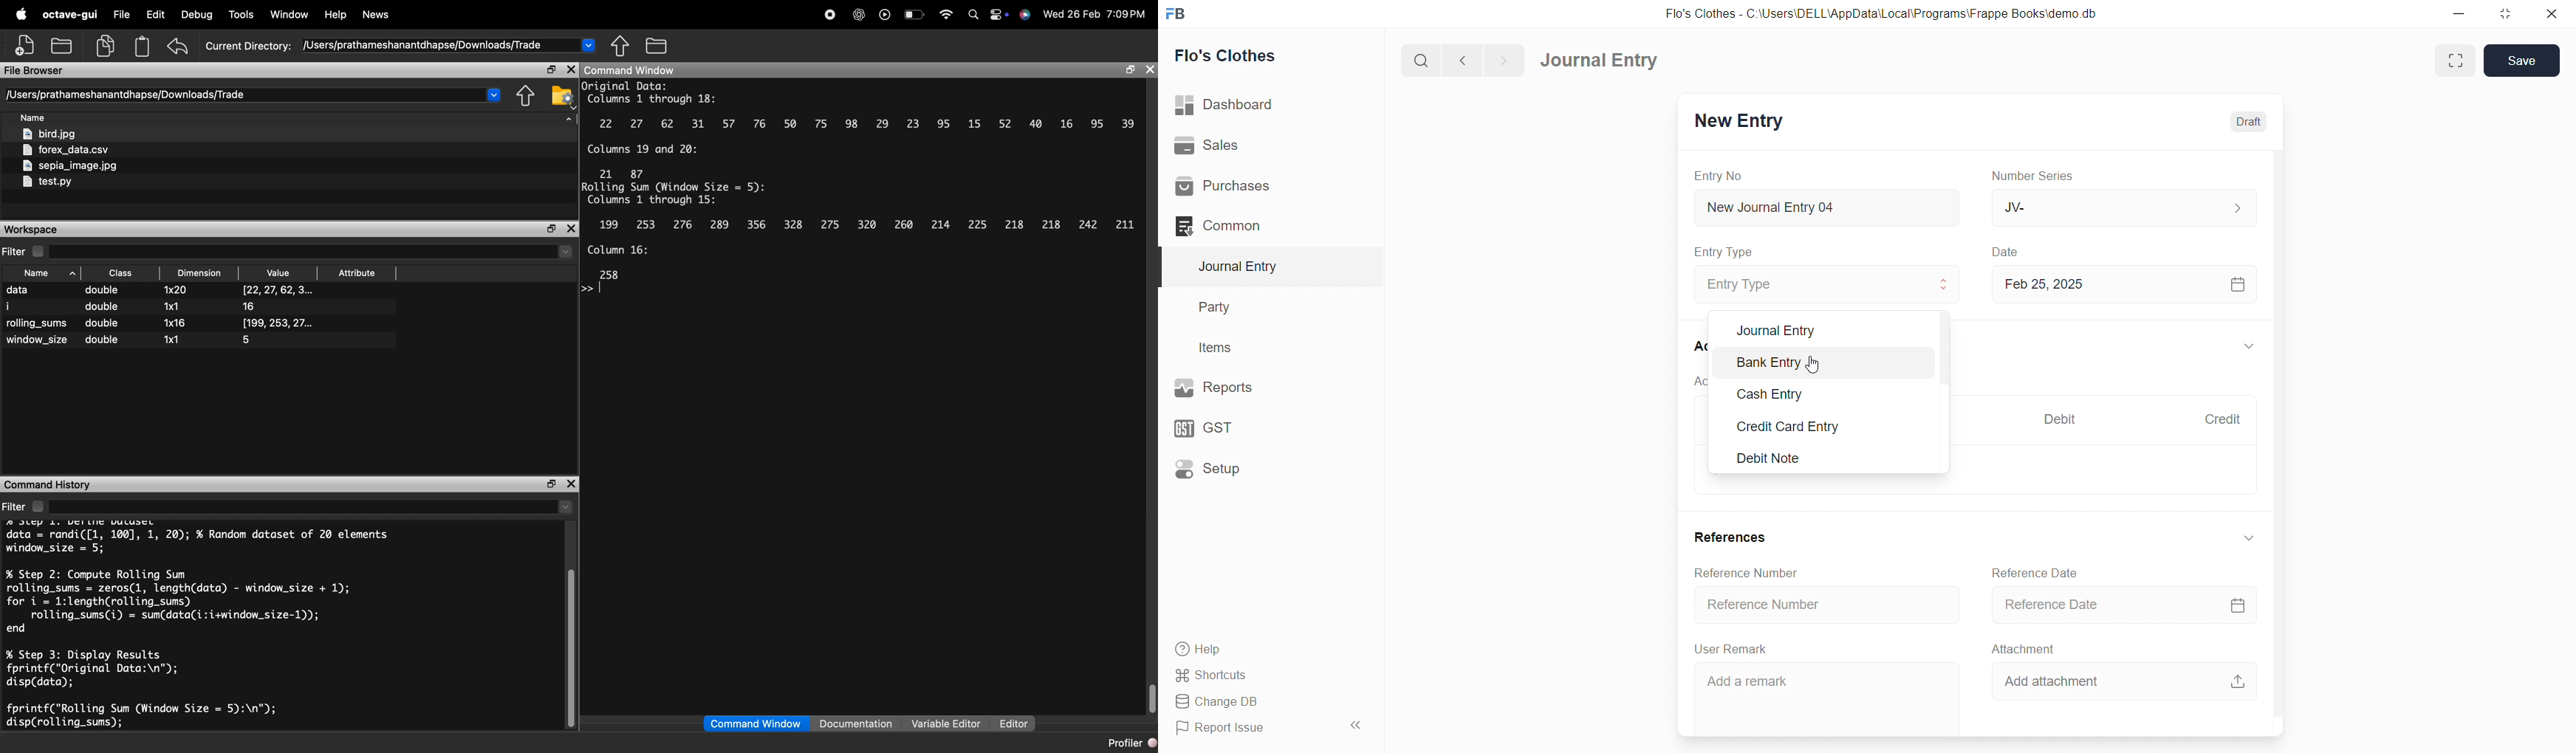 Image resolution: width=2576 pixels, height=756 pixels. I want to click on close, so click(2551, 13).